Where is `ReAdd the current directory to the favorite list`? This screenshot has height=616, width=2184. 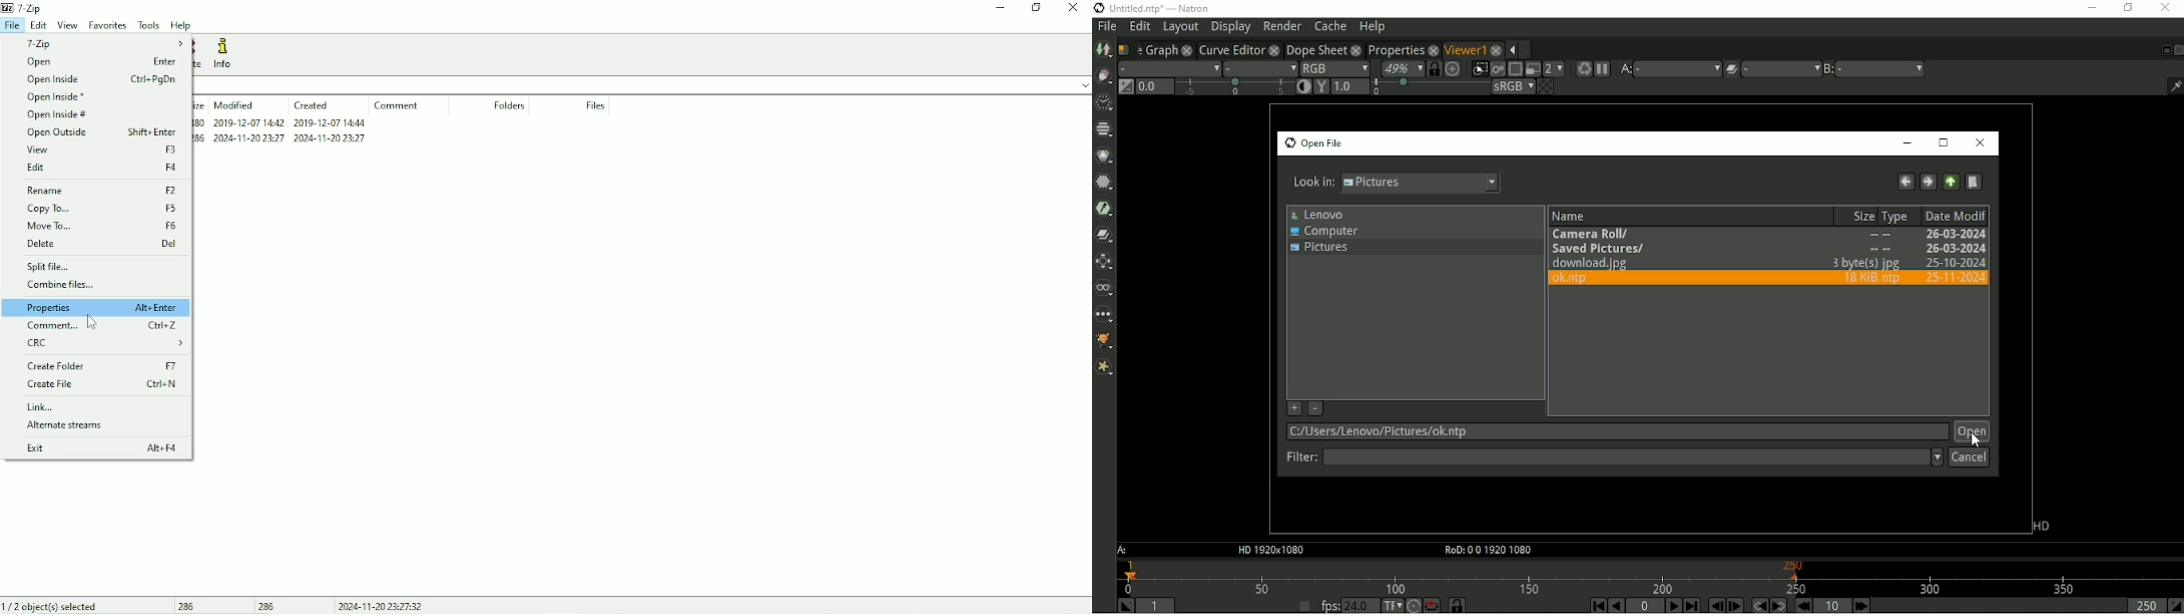
ReAdd the current directory to the favorite list is located at coordinates (1293, 409).